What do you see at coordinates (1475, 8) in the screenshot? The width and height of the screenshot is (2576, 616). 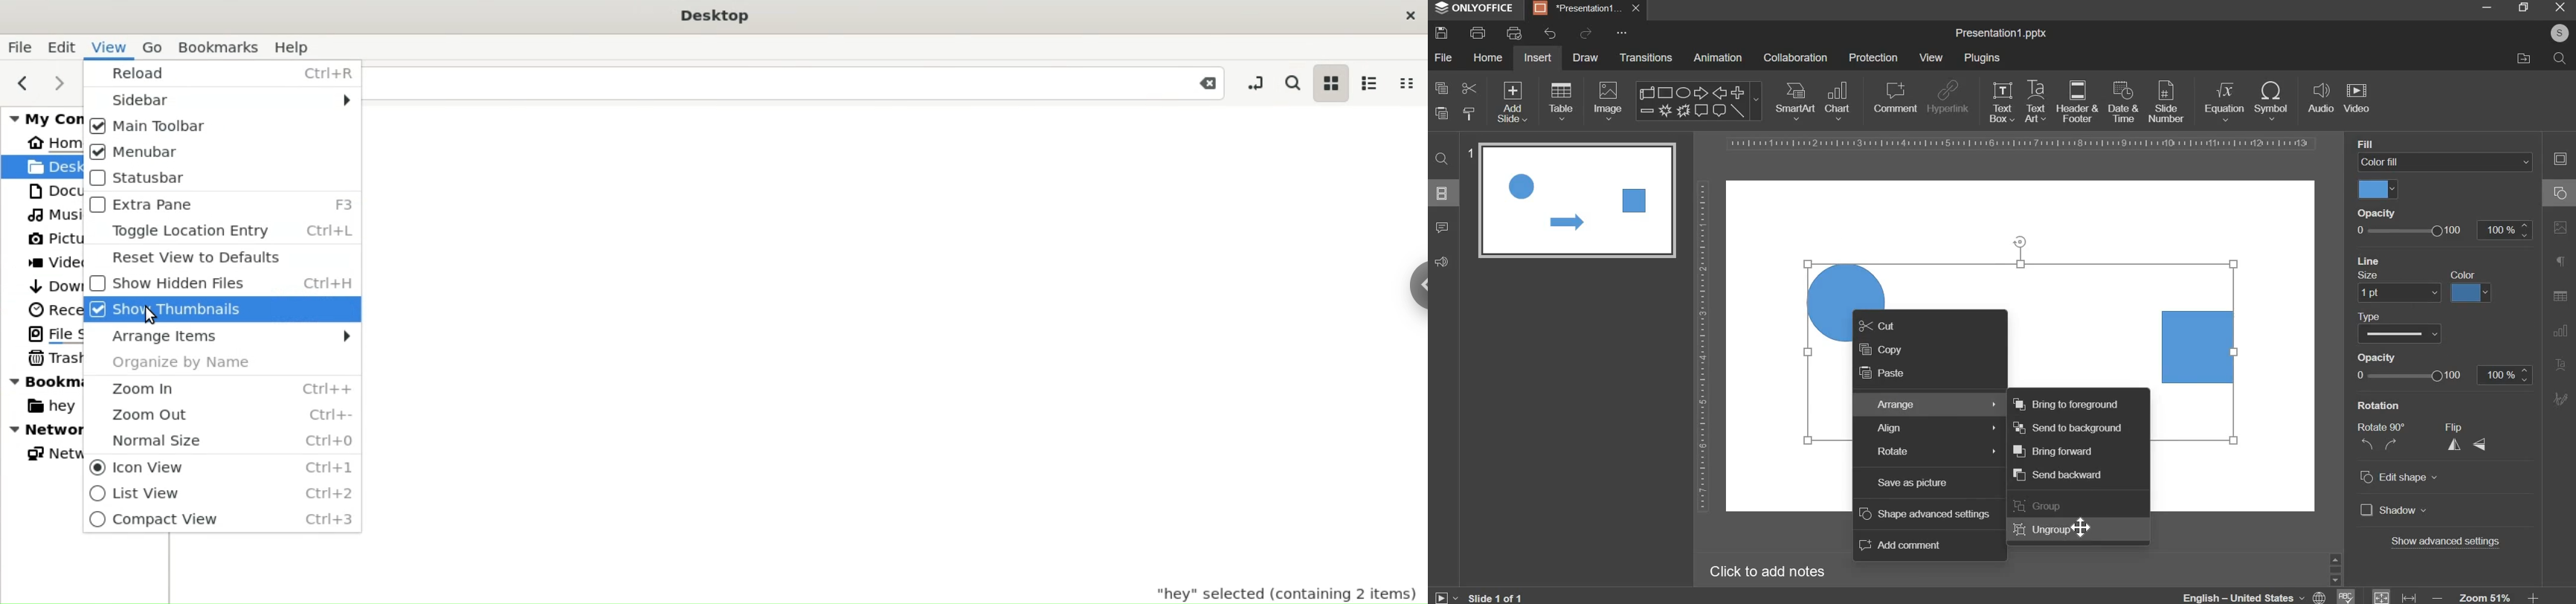 I see `* ONLYOFFICE` at bounding box center [1475, 8].